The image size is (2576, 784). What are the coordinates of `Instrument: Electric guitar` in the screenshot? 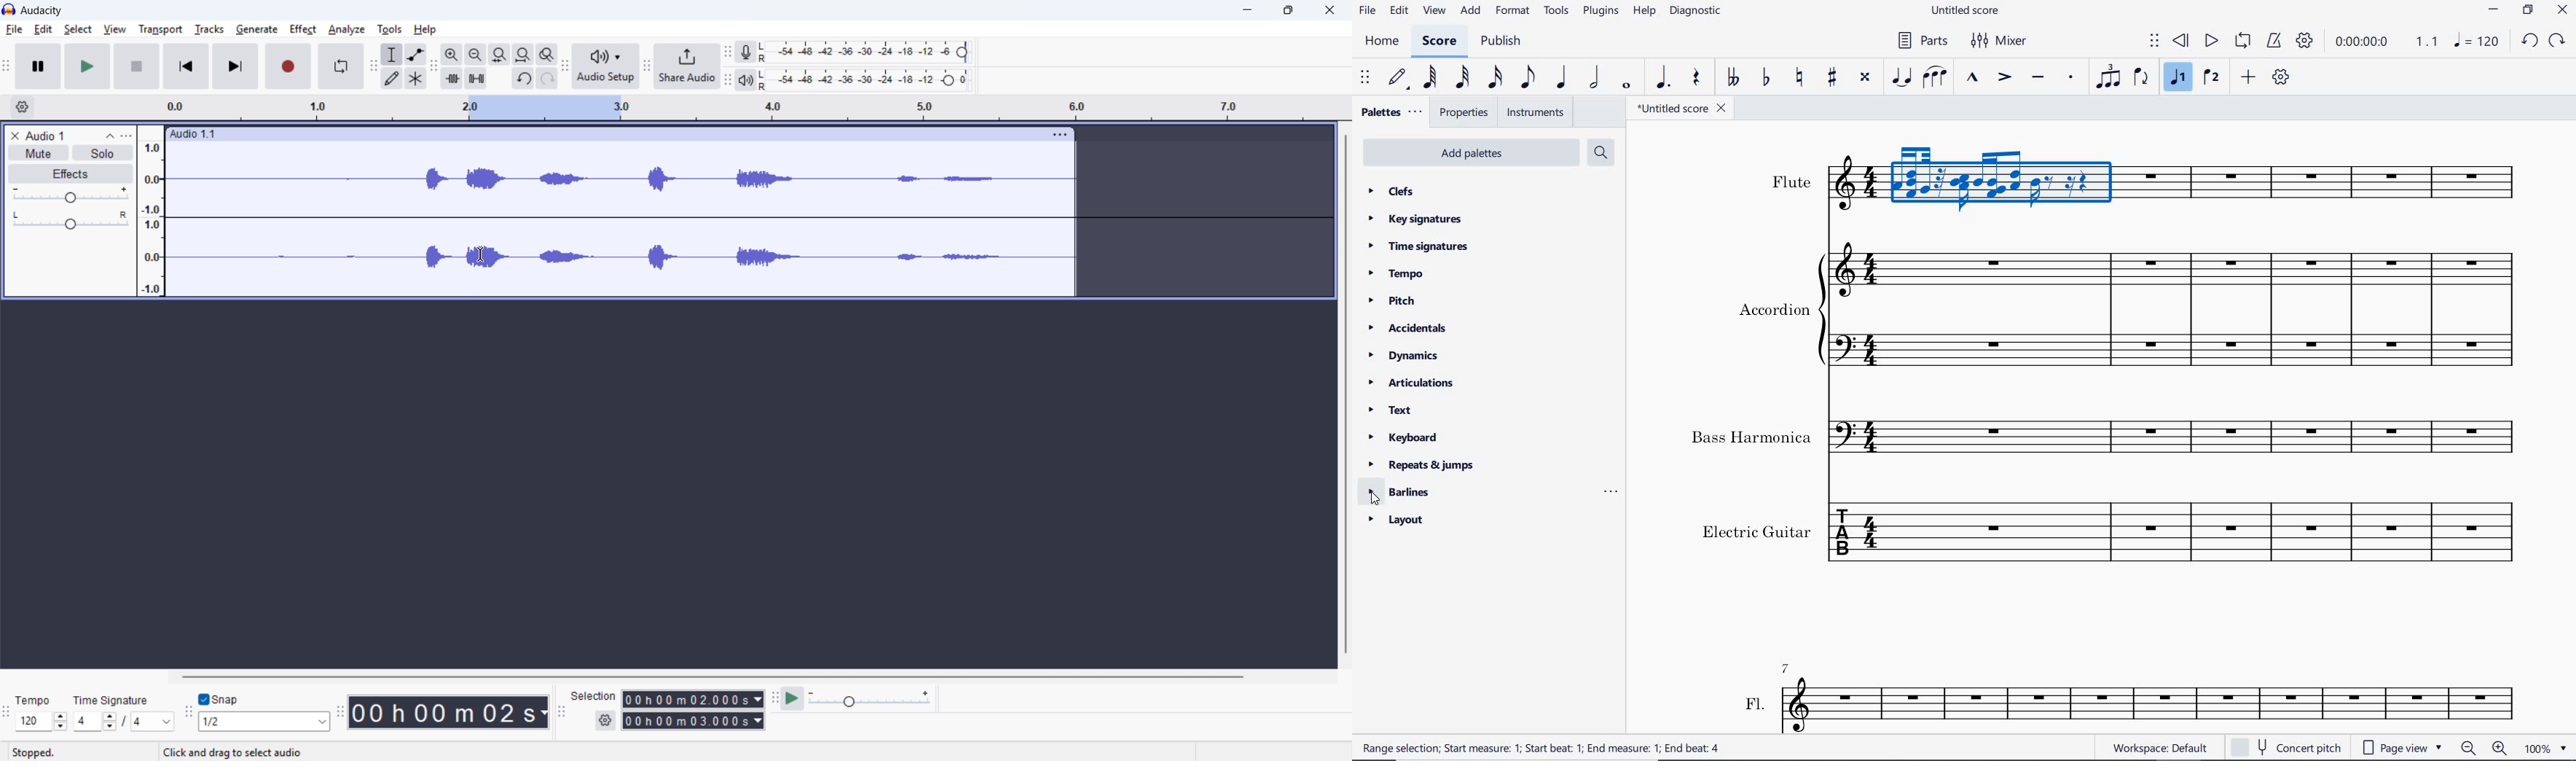 It's located at (2180, 536).